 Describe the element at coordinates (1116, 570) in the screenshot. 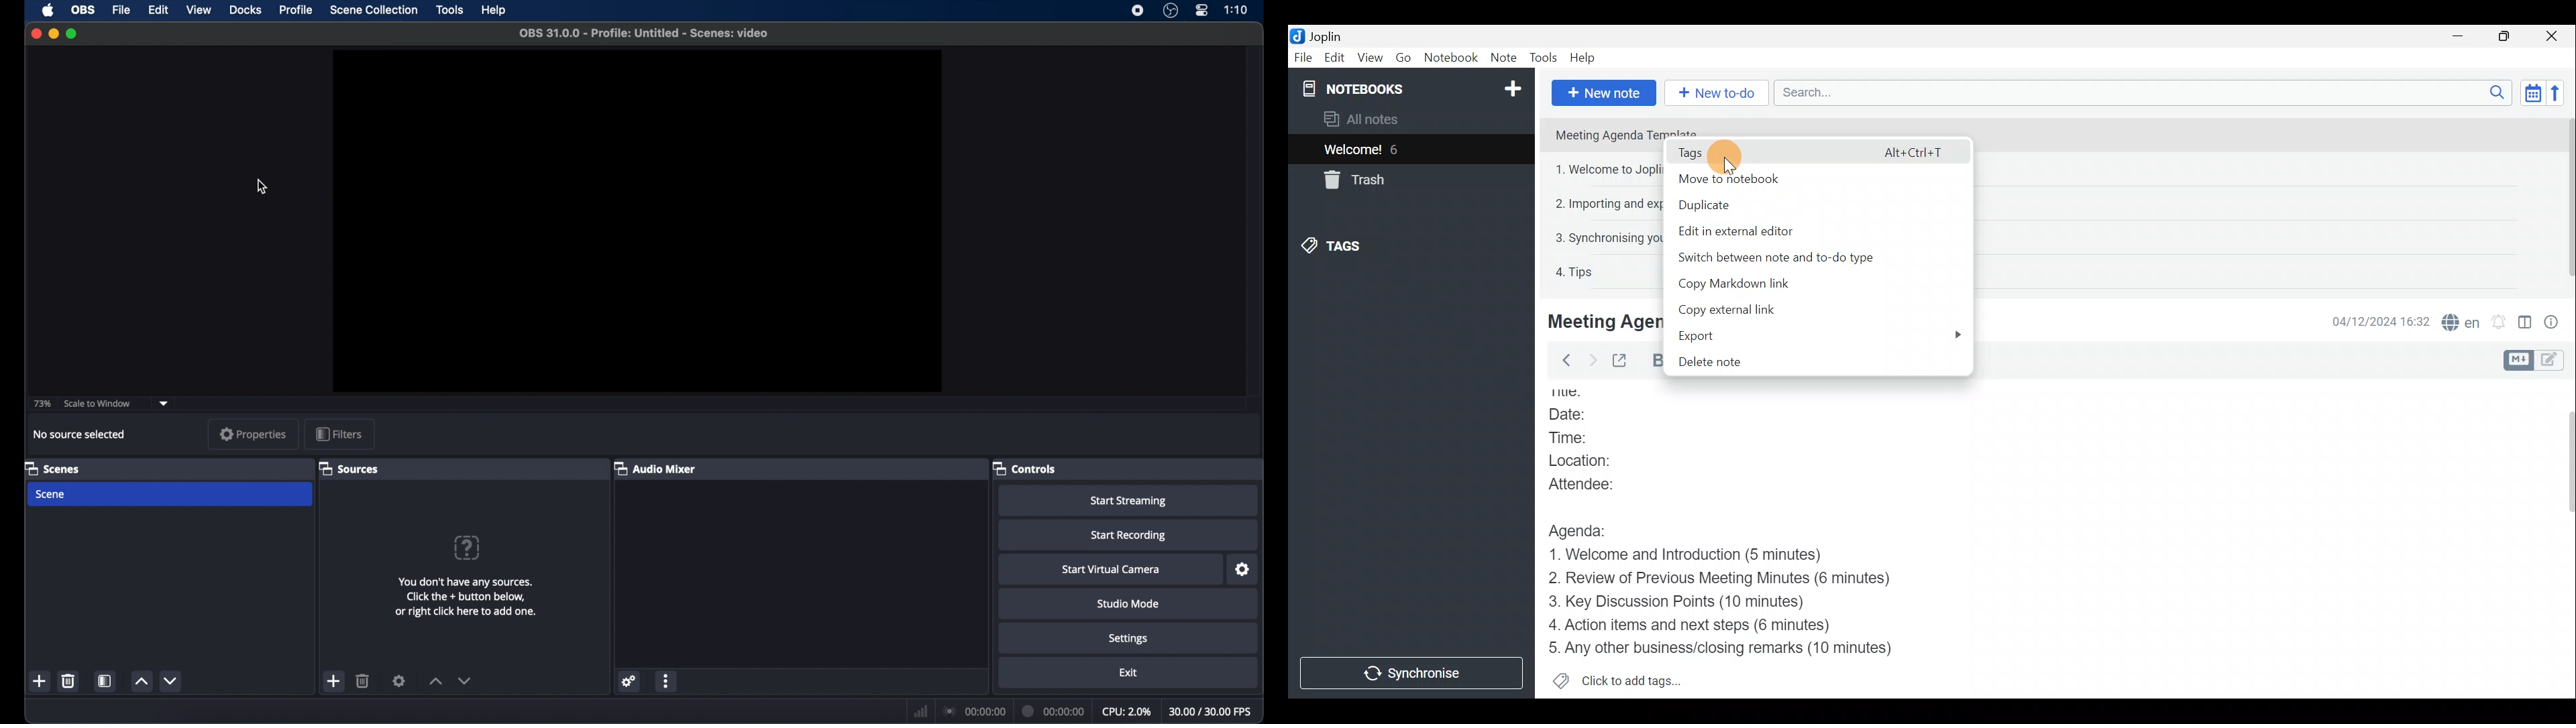

I see `start virtual camera` at that location.